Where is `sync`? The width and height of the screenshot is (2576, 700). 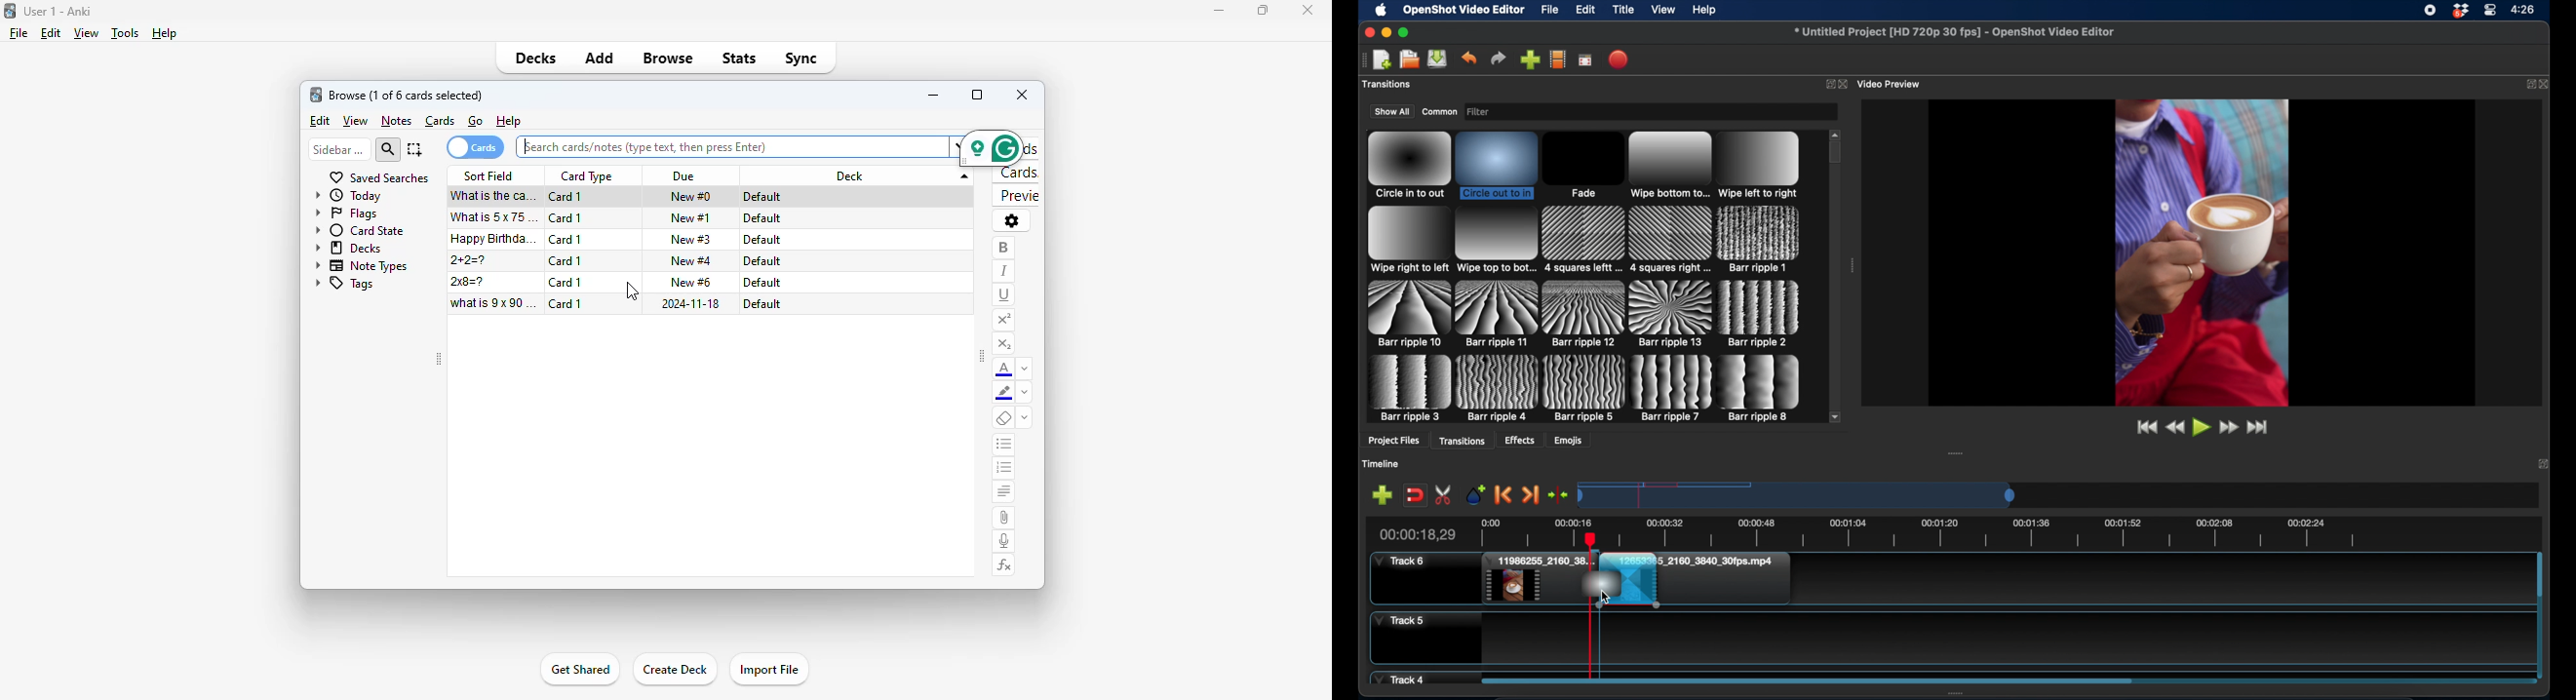 sync is located at coordinates (800, 58).